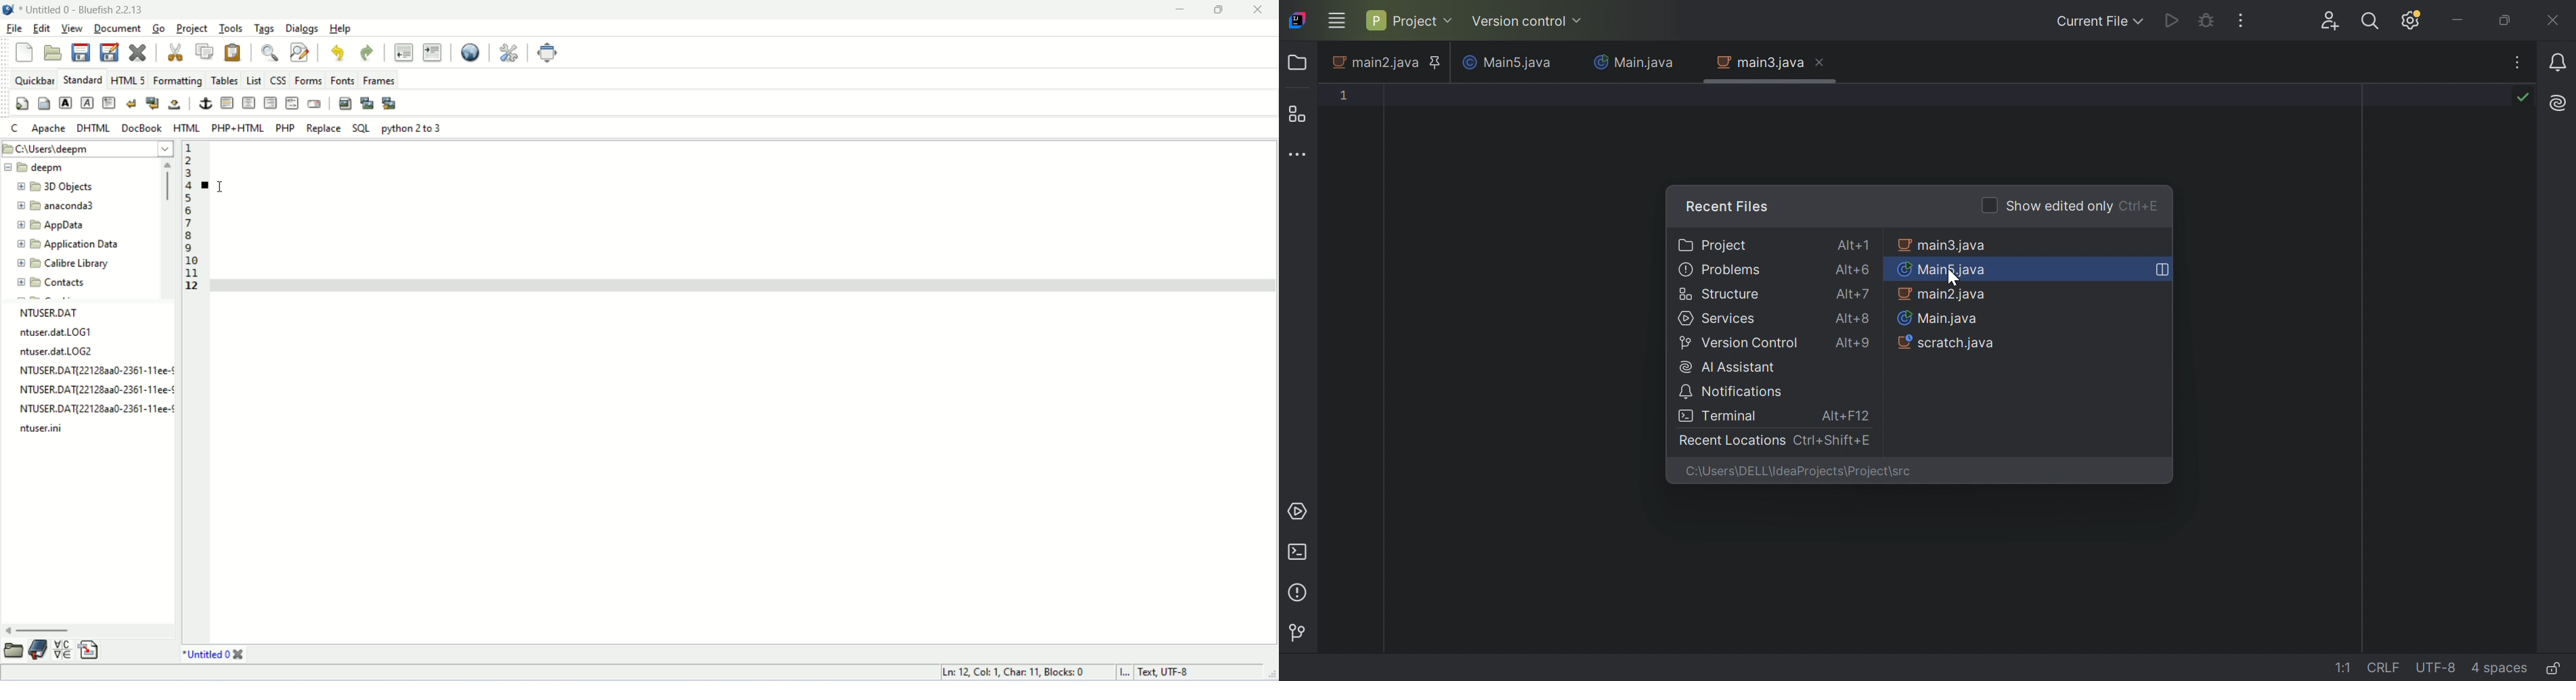 The width and height of the screenshot is (2576, 700). I want to click on DOCBOOK, so click(143, 128).